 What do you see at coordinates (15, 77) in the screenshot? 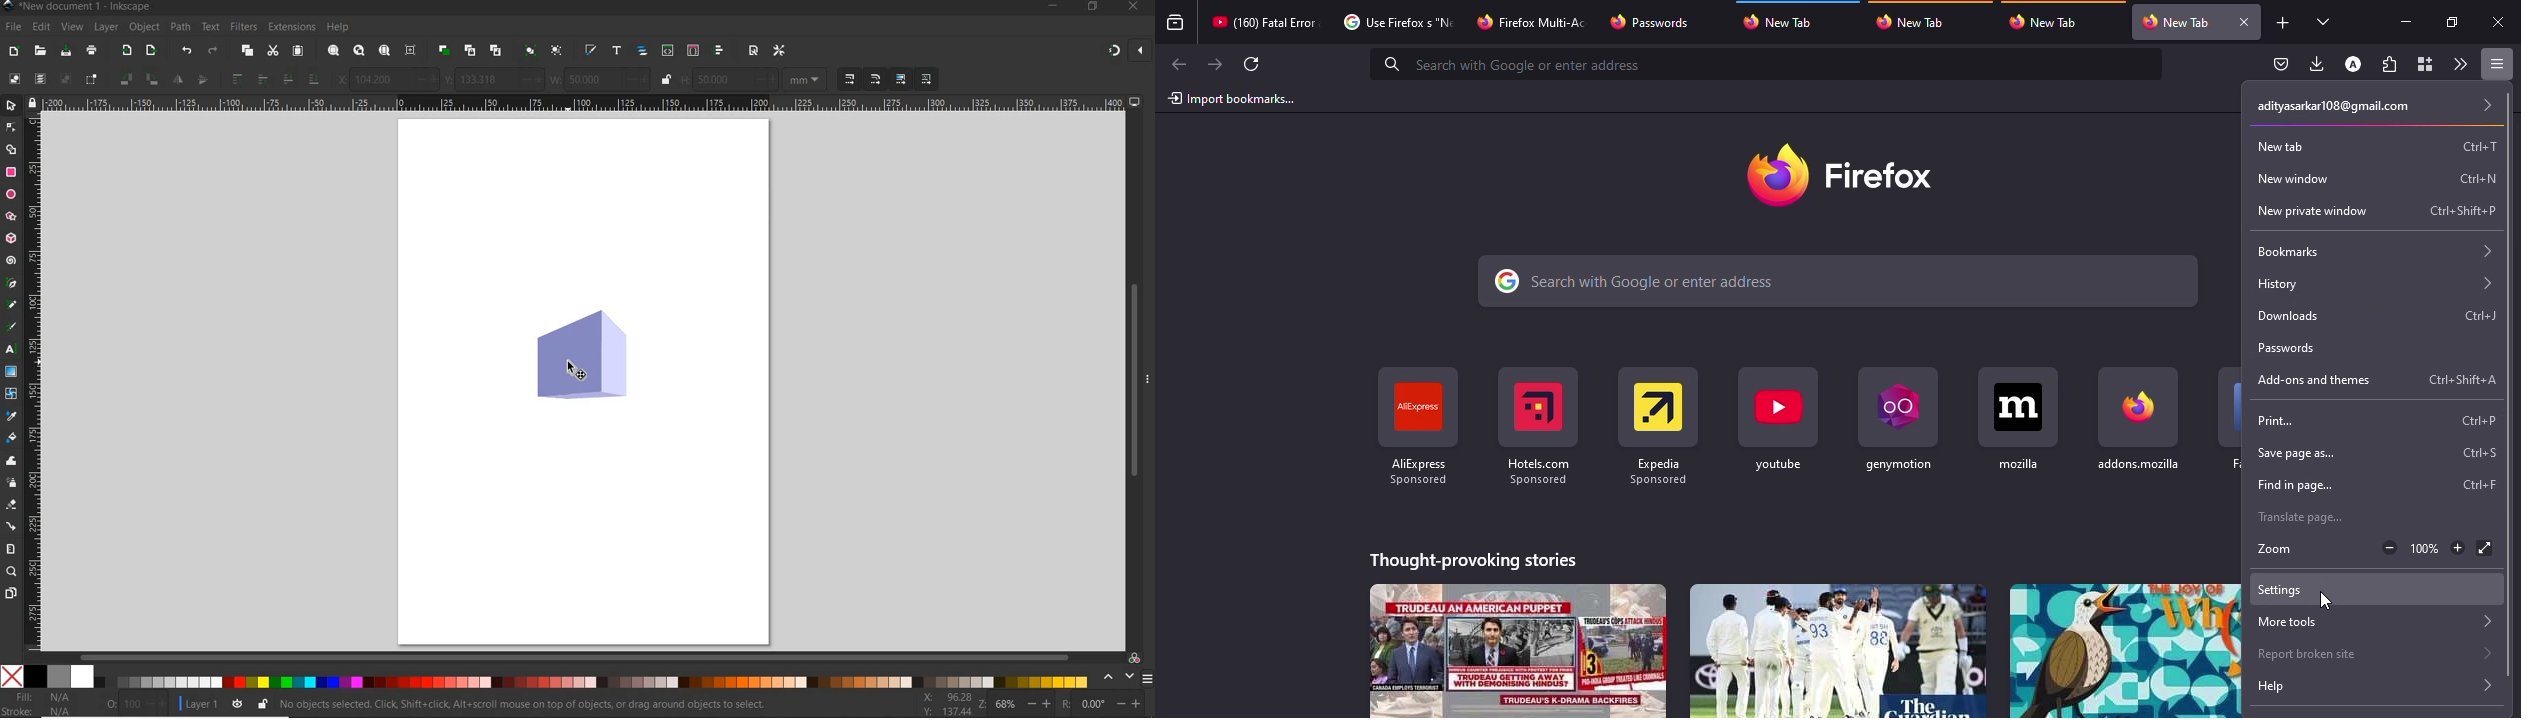
I see `select all` at bounding box center [15, 77].